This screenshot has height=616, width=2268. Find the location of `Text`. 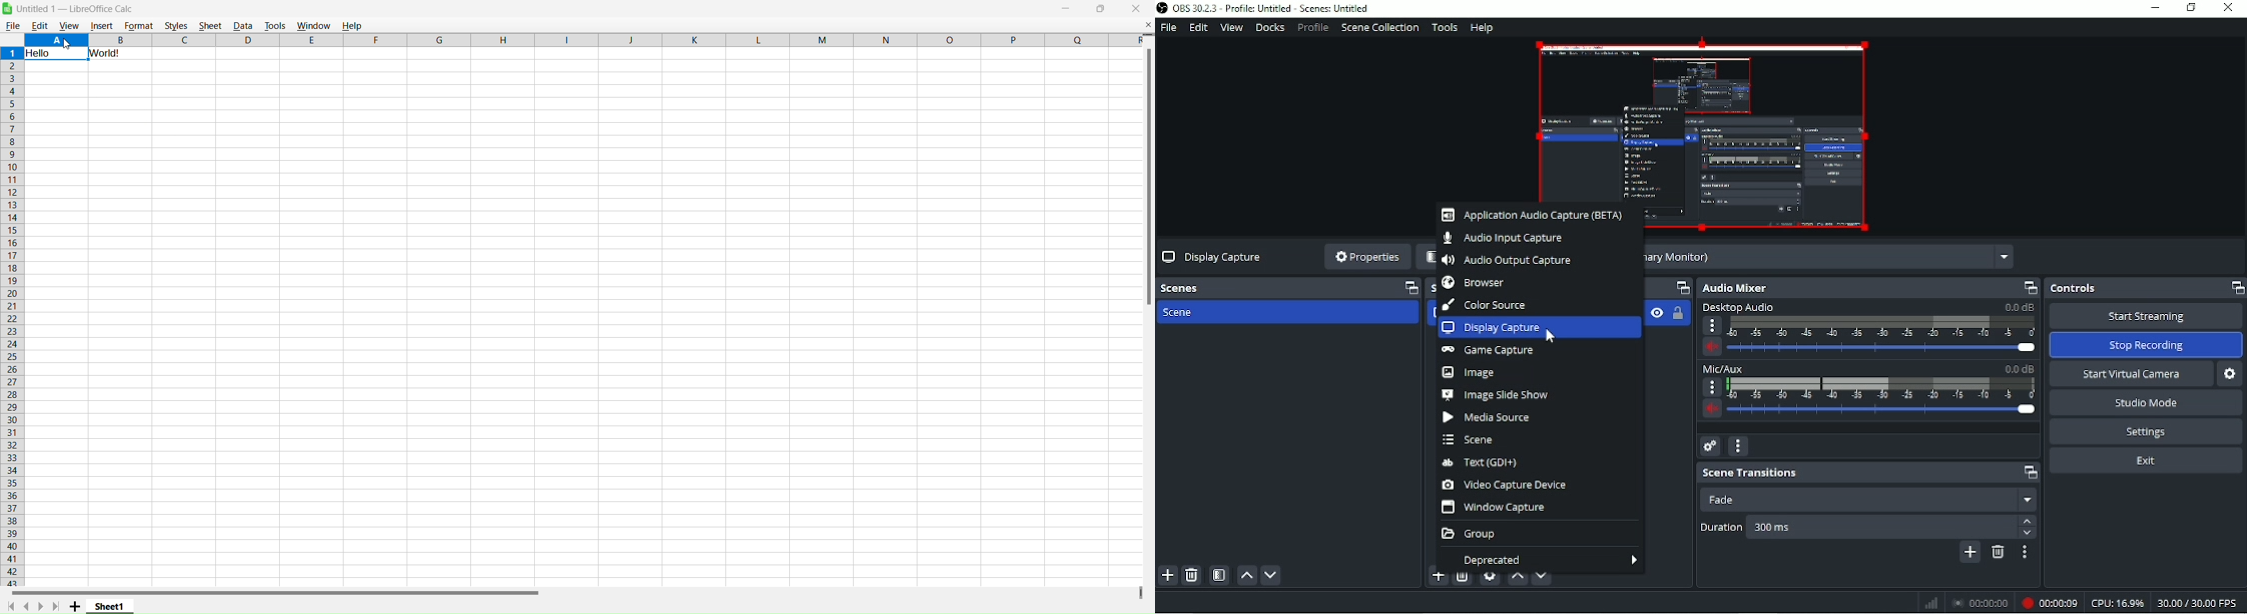

Text is located at coordinates (1485, 463).